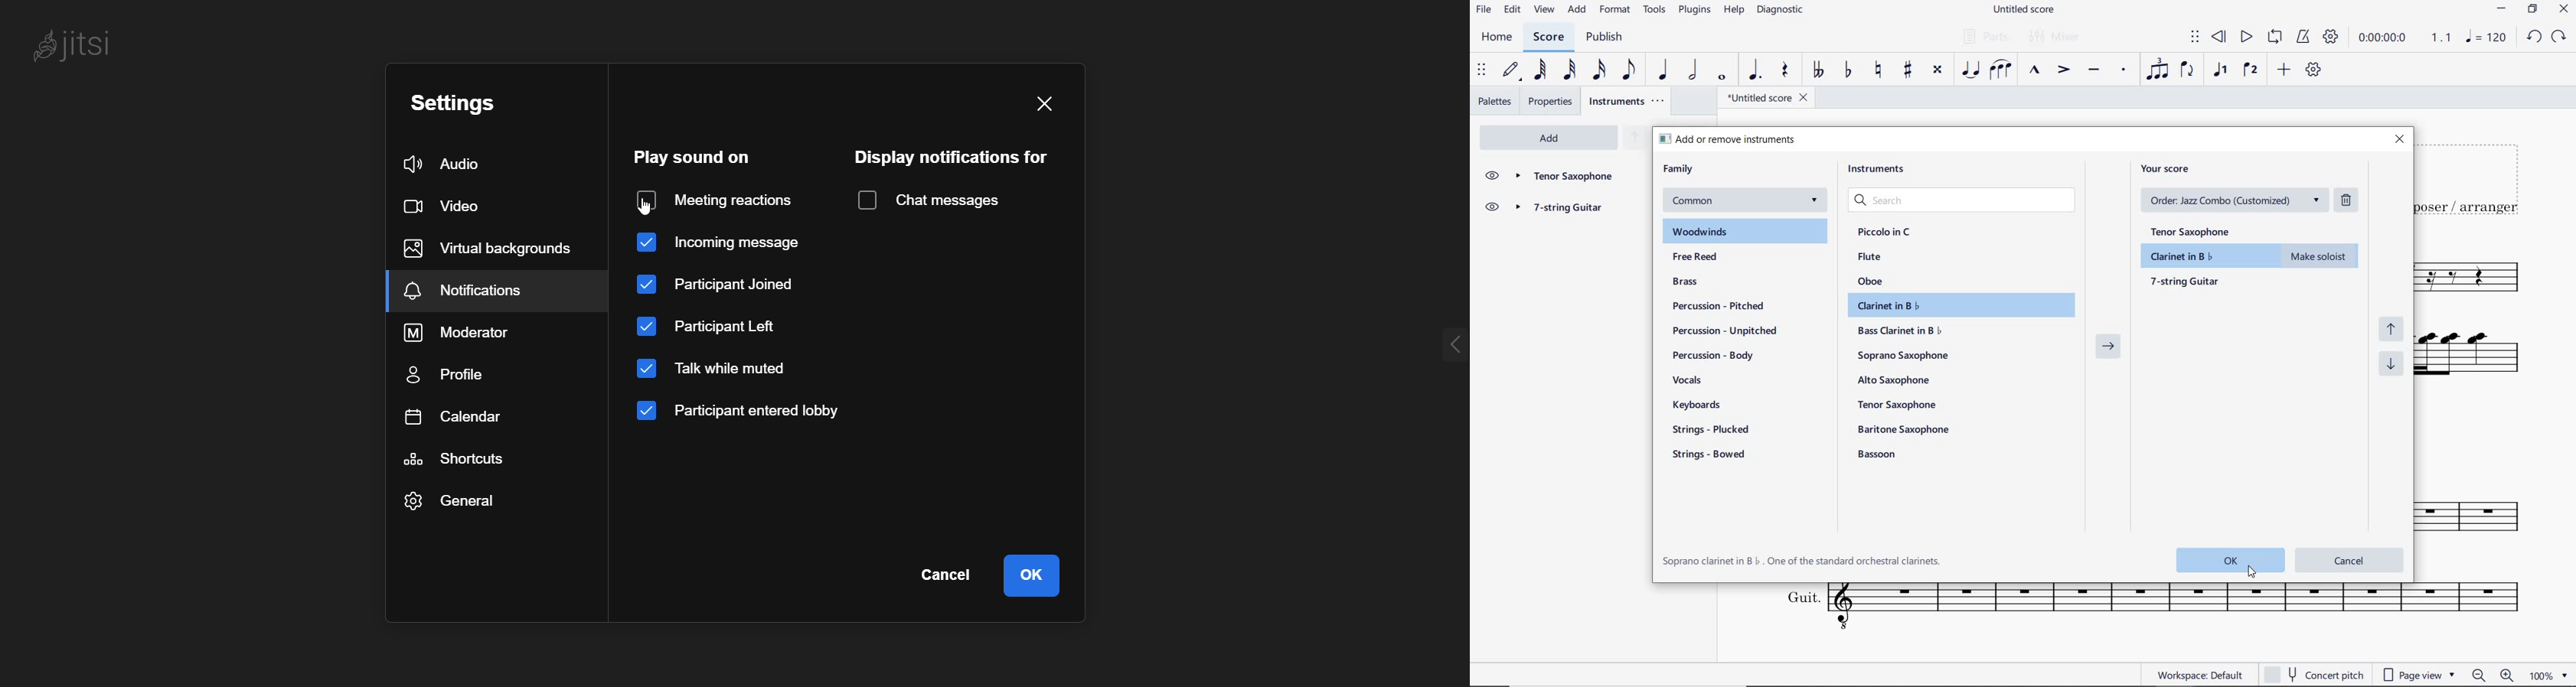 This screenshot has width=2576, height=700. Describe the element at coordinates (2199, 674) in the screenshot. I see `workspace default` at that location.